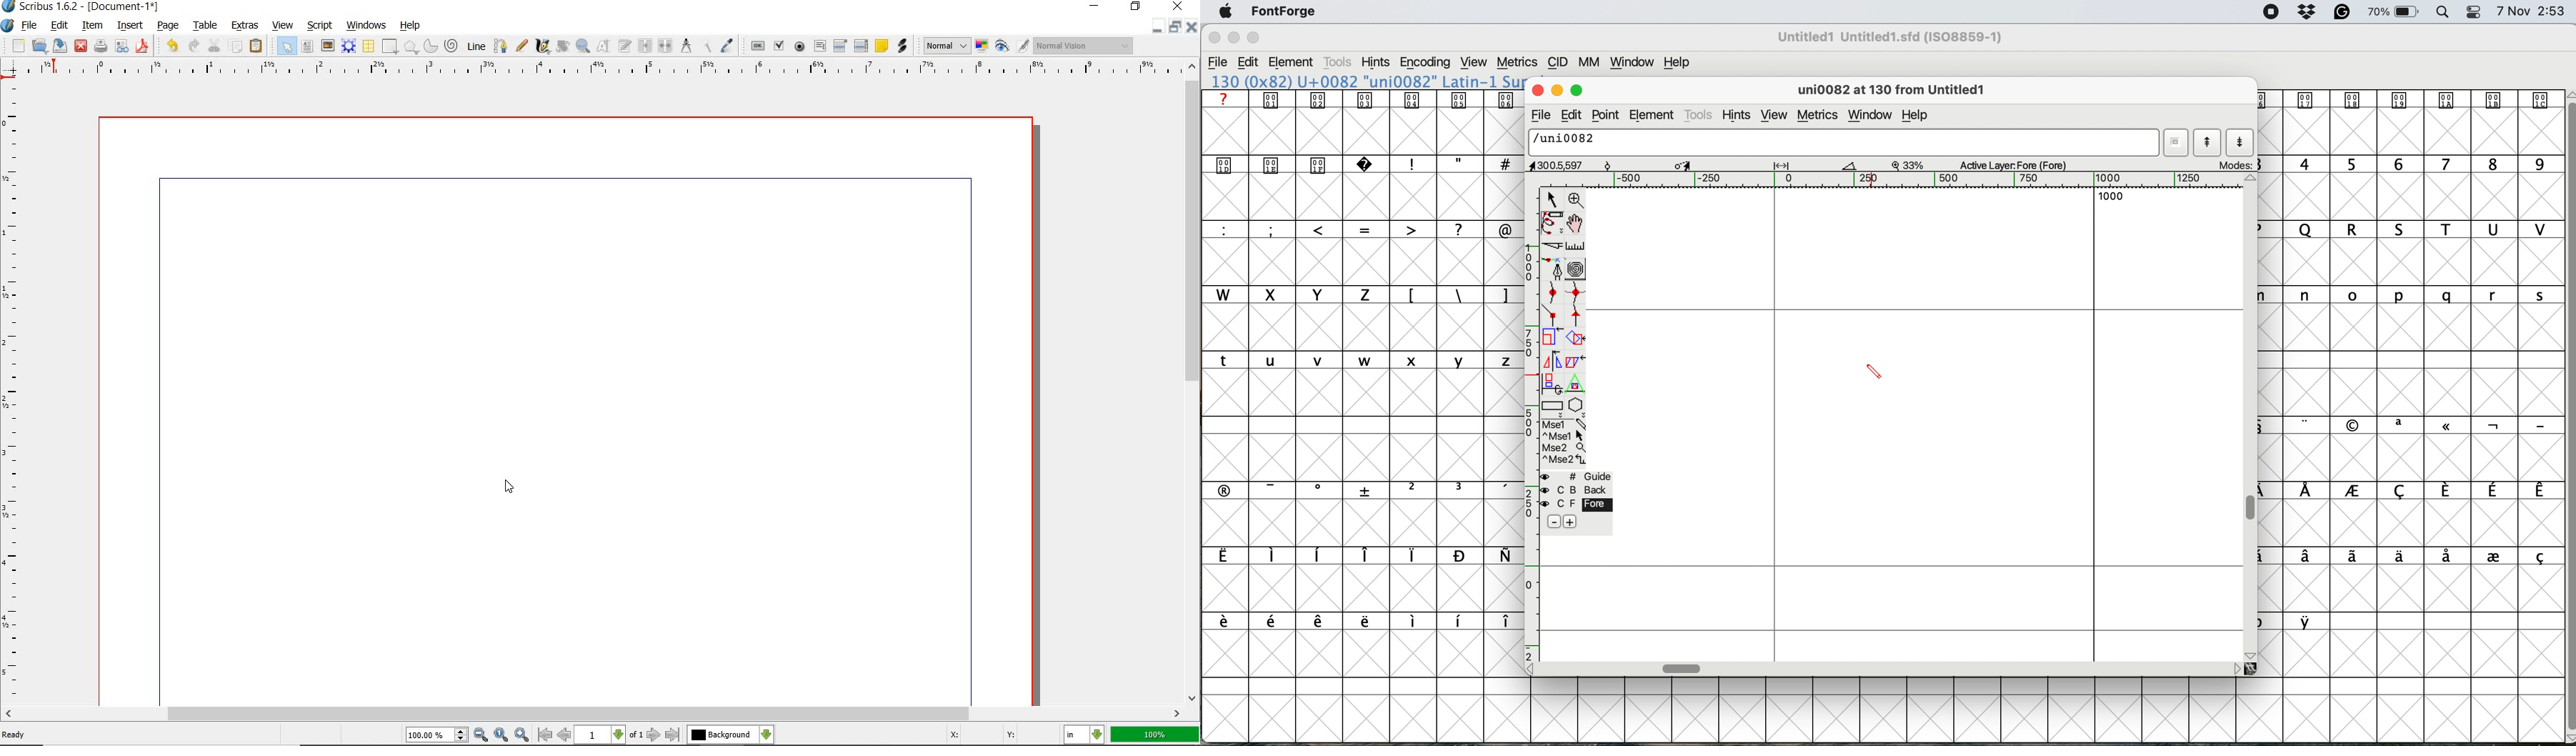  What do you see at coordinates (1579, 270) in the screenshot?
I see `change whether spiro is active or not` at bounding box center [1579, 270].